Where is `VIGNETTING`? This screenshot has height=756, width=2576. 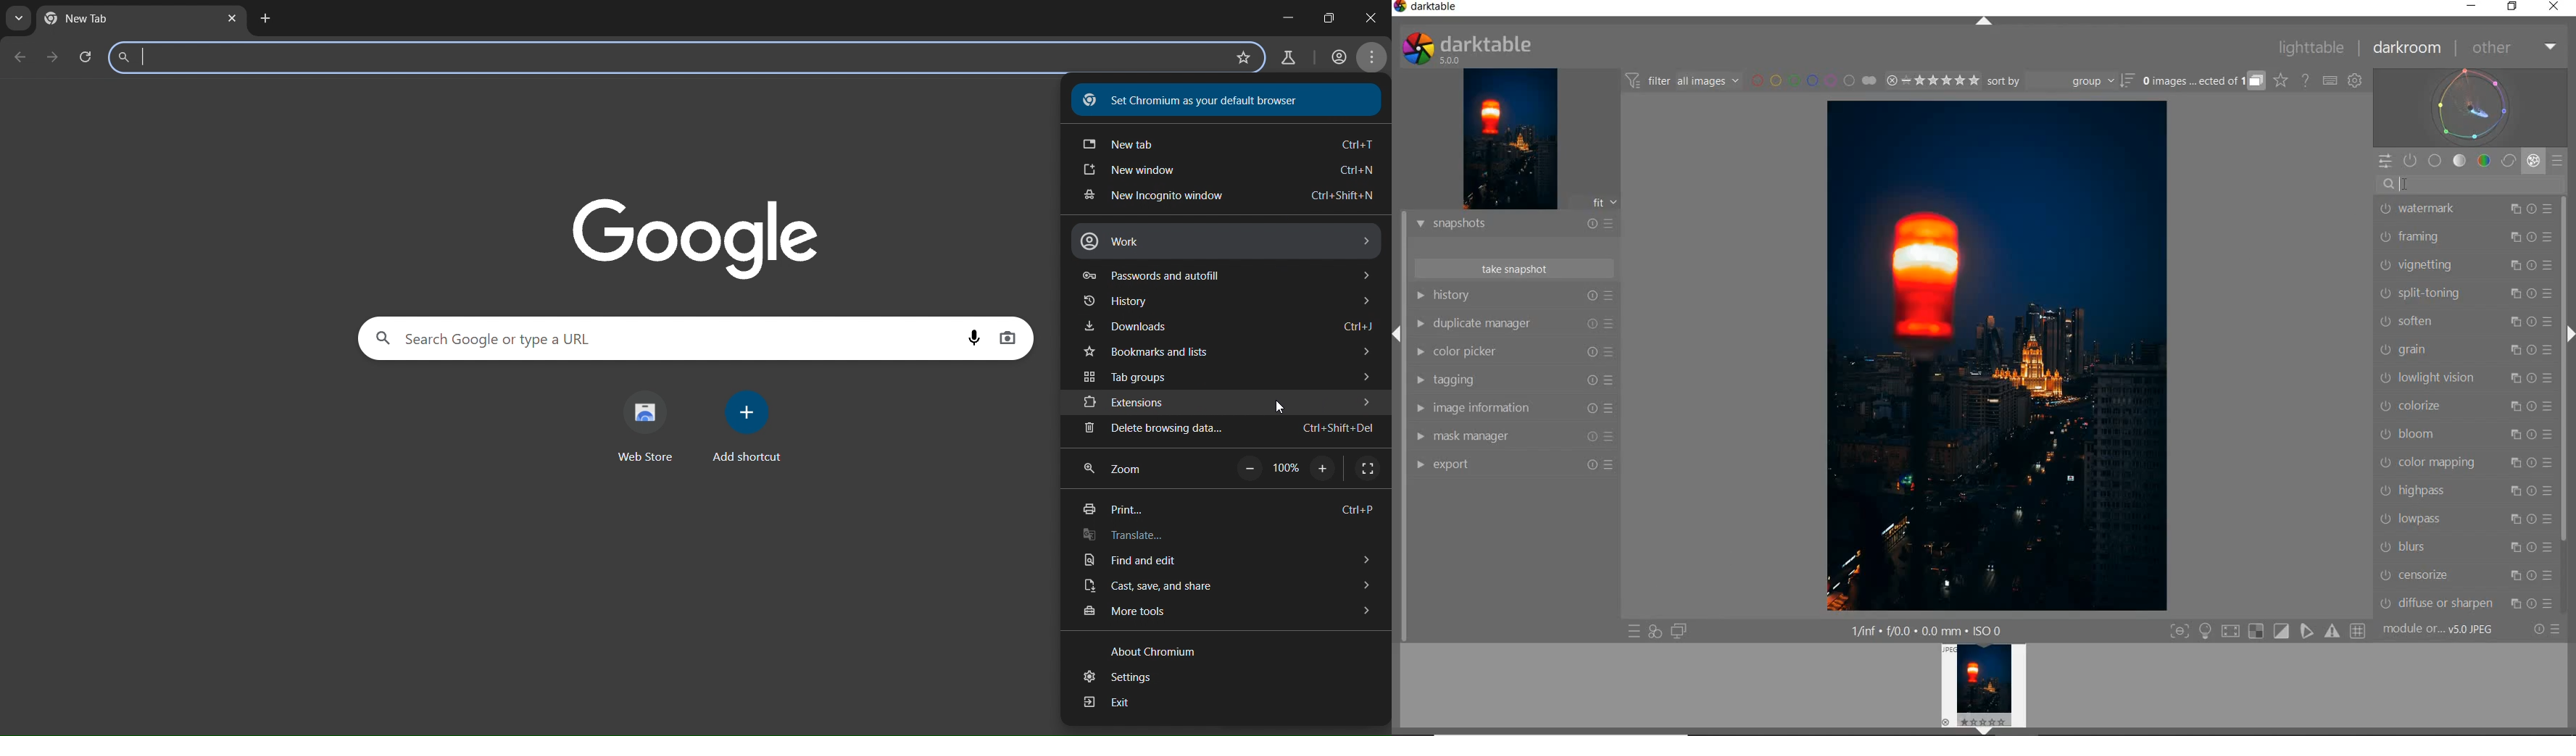 VIGNETTING is located at coordinates (2424, 264).